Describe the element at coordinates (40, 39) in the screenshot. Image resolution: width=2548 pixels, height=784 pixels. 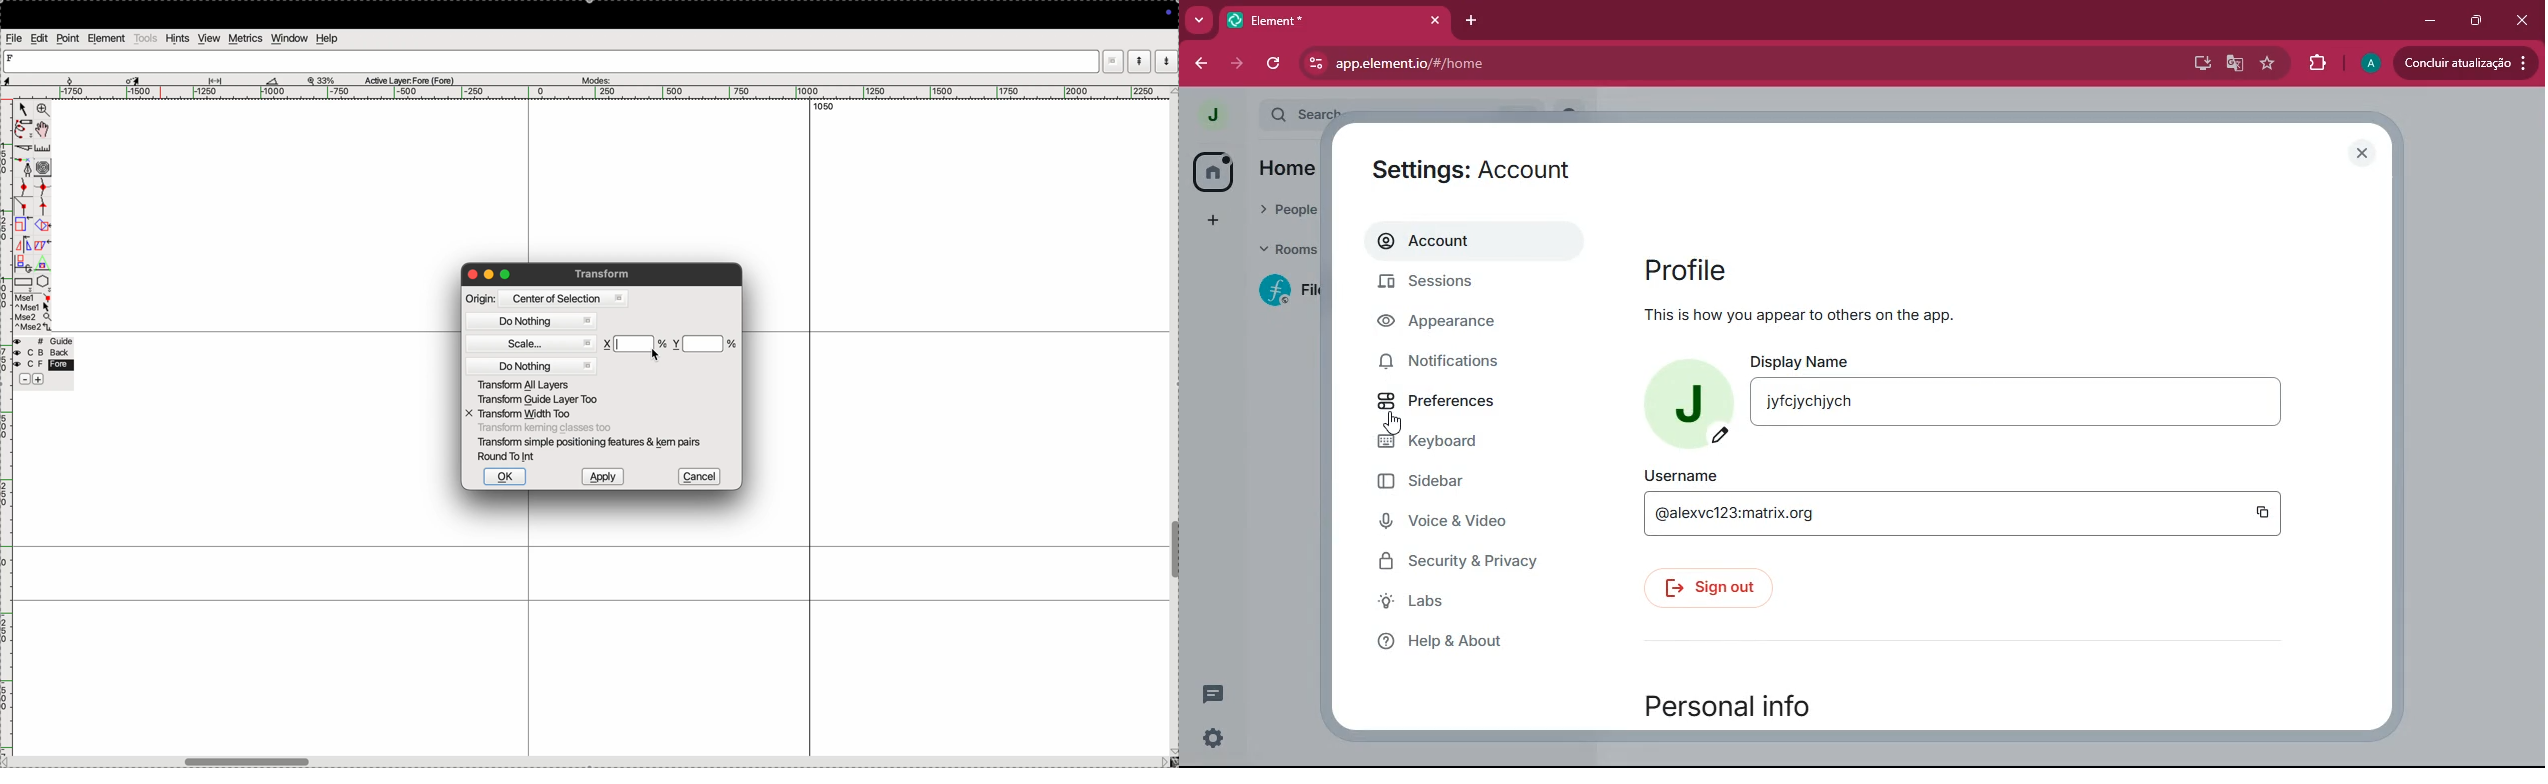
I see `edit` at that location.